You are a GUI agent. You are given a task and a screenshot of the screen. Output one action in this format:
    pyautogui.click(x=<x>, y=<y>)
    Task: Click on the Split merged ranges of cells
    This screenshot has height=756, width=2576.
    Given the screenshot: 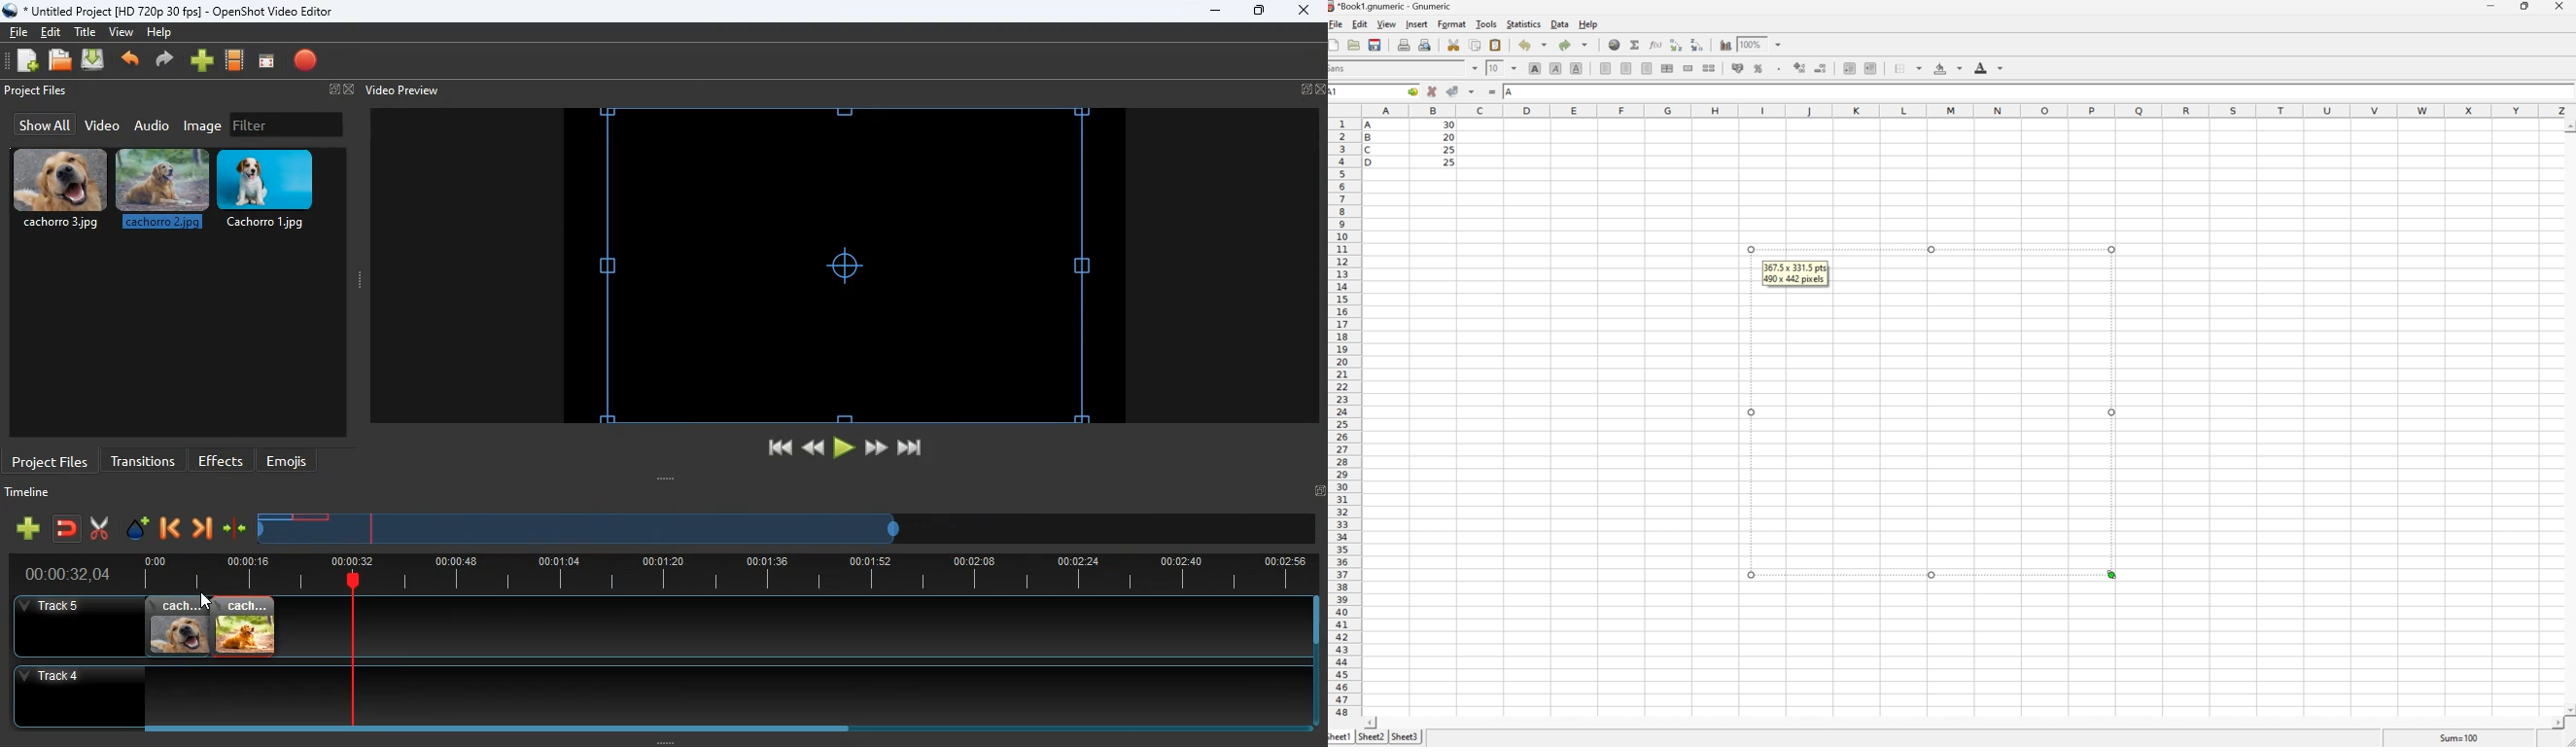 What is the action you would take?
    pyautogui.click(x=1708, y=68)
    